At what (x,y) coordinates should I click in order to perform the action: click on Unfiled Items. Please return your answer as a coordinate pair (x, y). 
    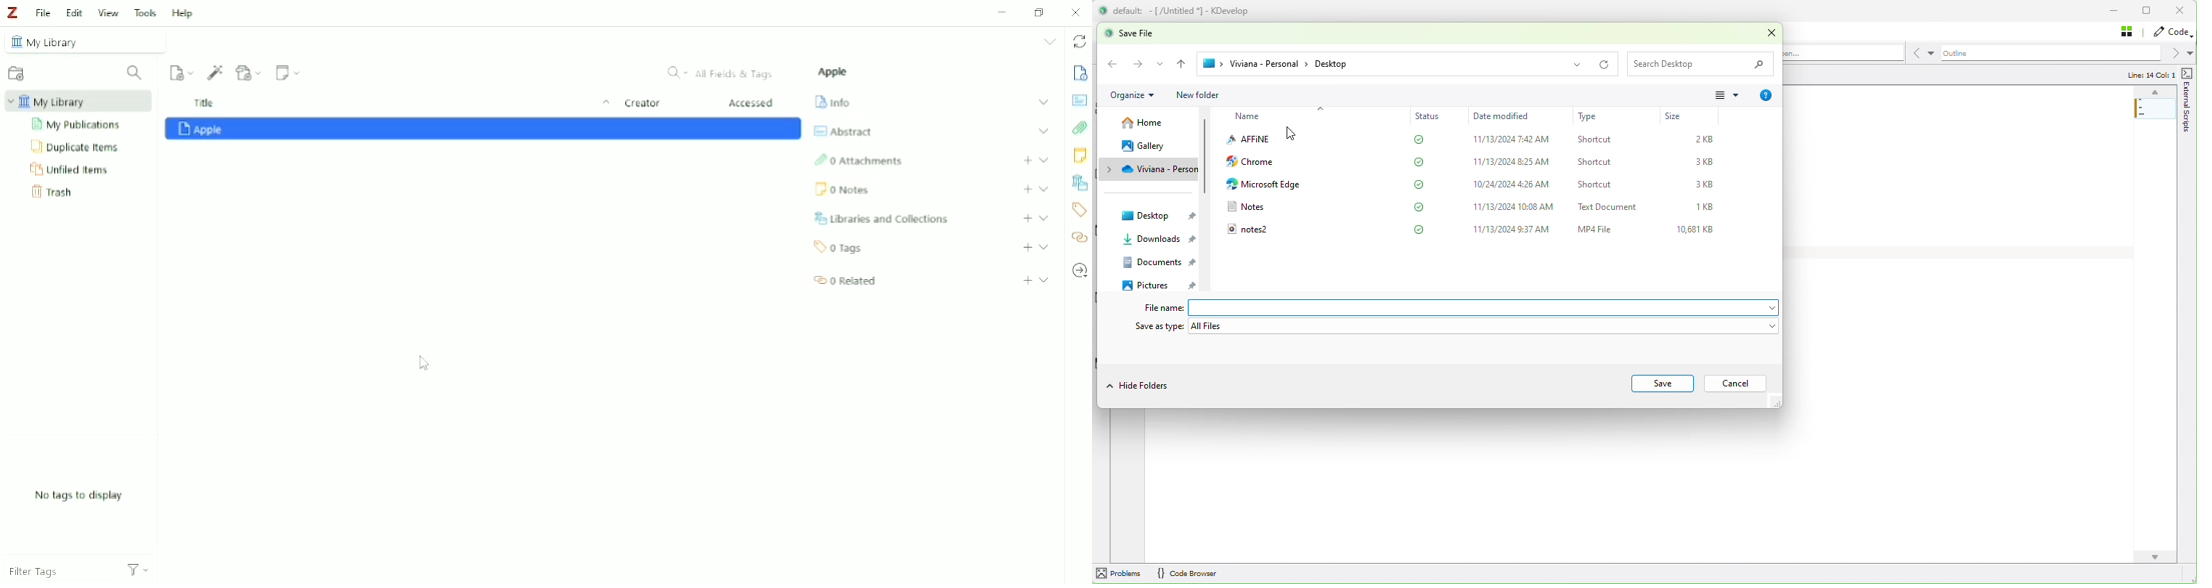
    Looking at the image, I should click on (70, 170).